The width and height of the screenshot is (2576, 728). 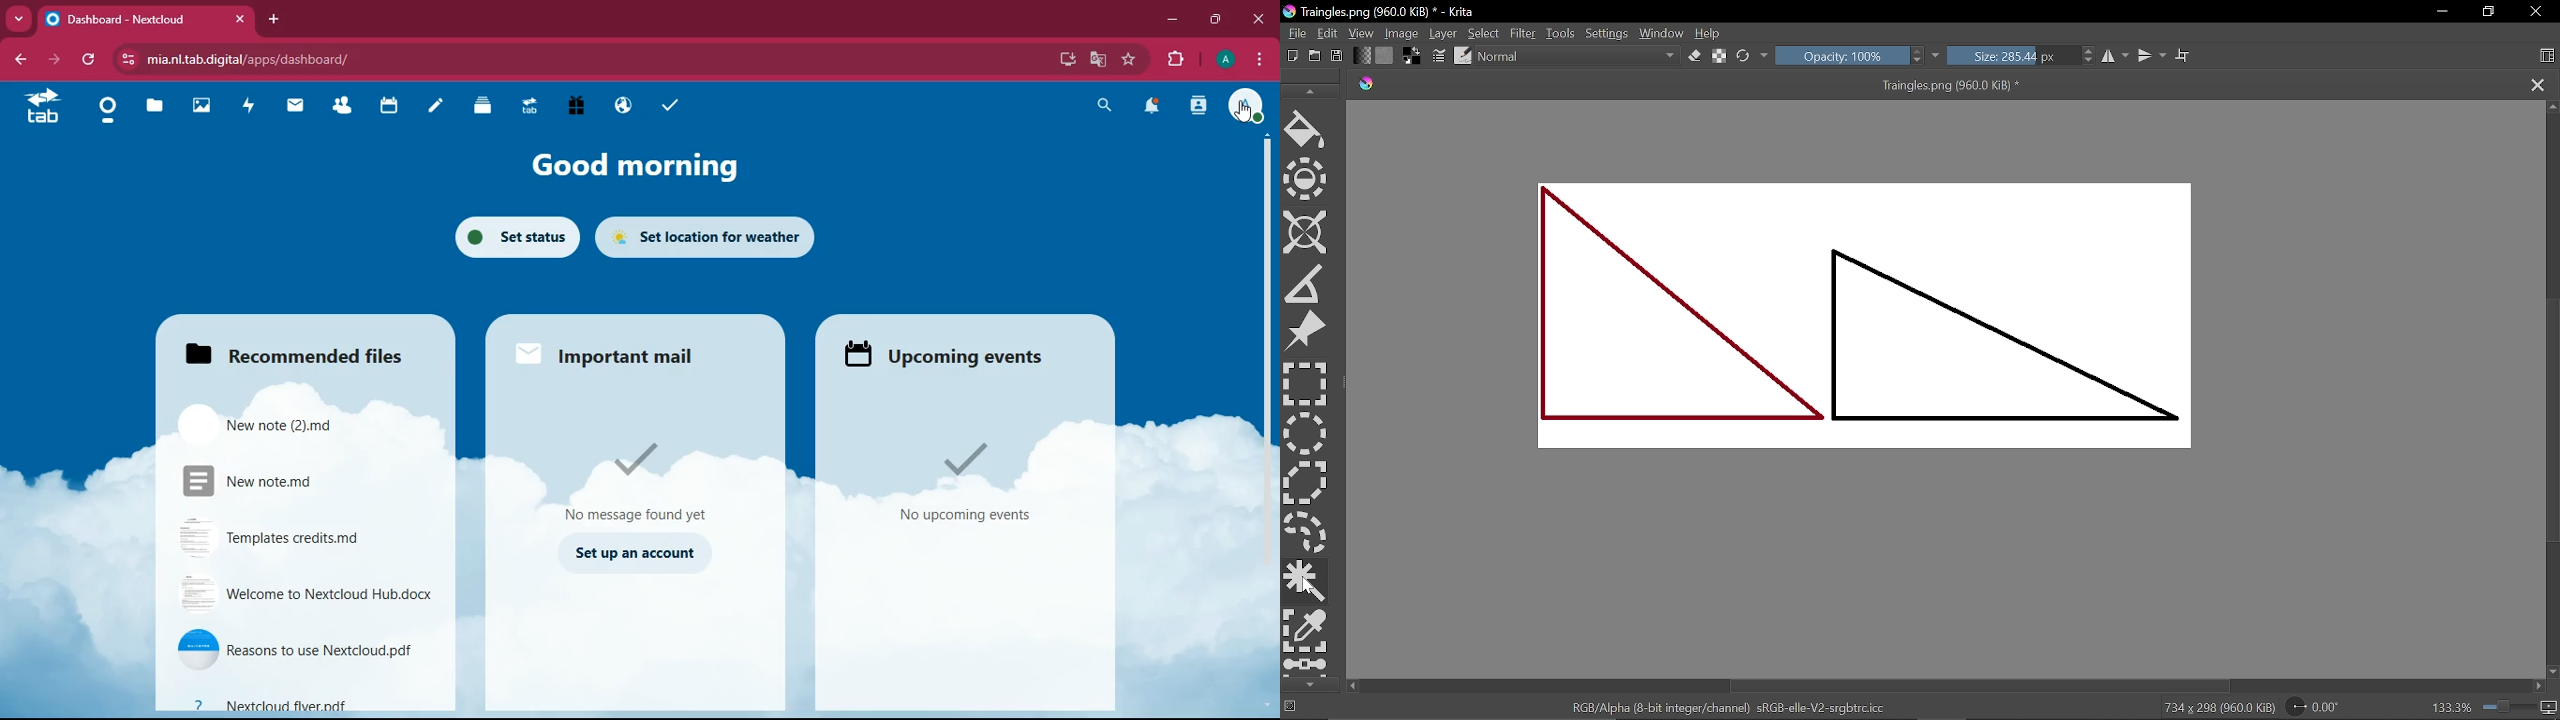 What do you see at coordinates (1227, 59) in the screenshot?
I see `profile` at bounding box center [1227, 59].